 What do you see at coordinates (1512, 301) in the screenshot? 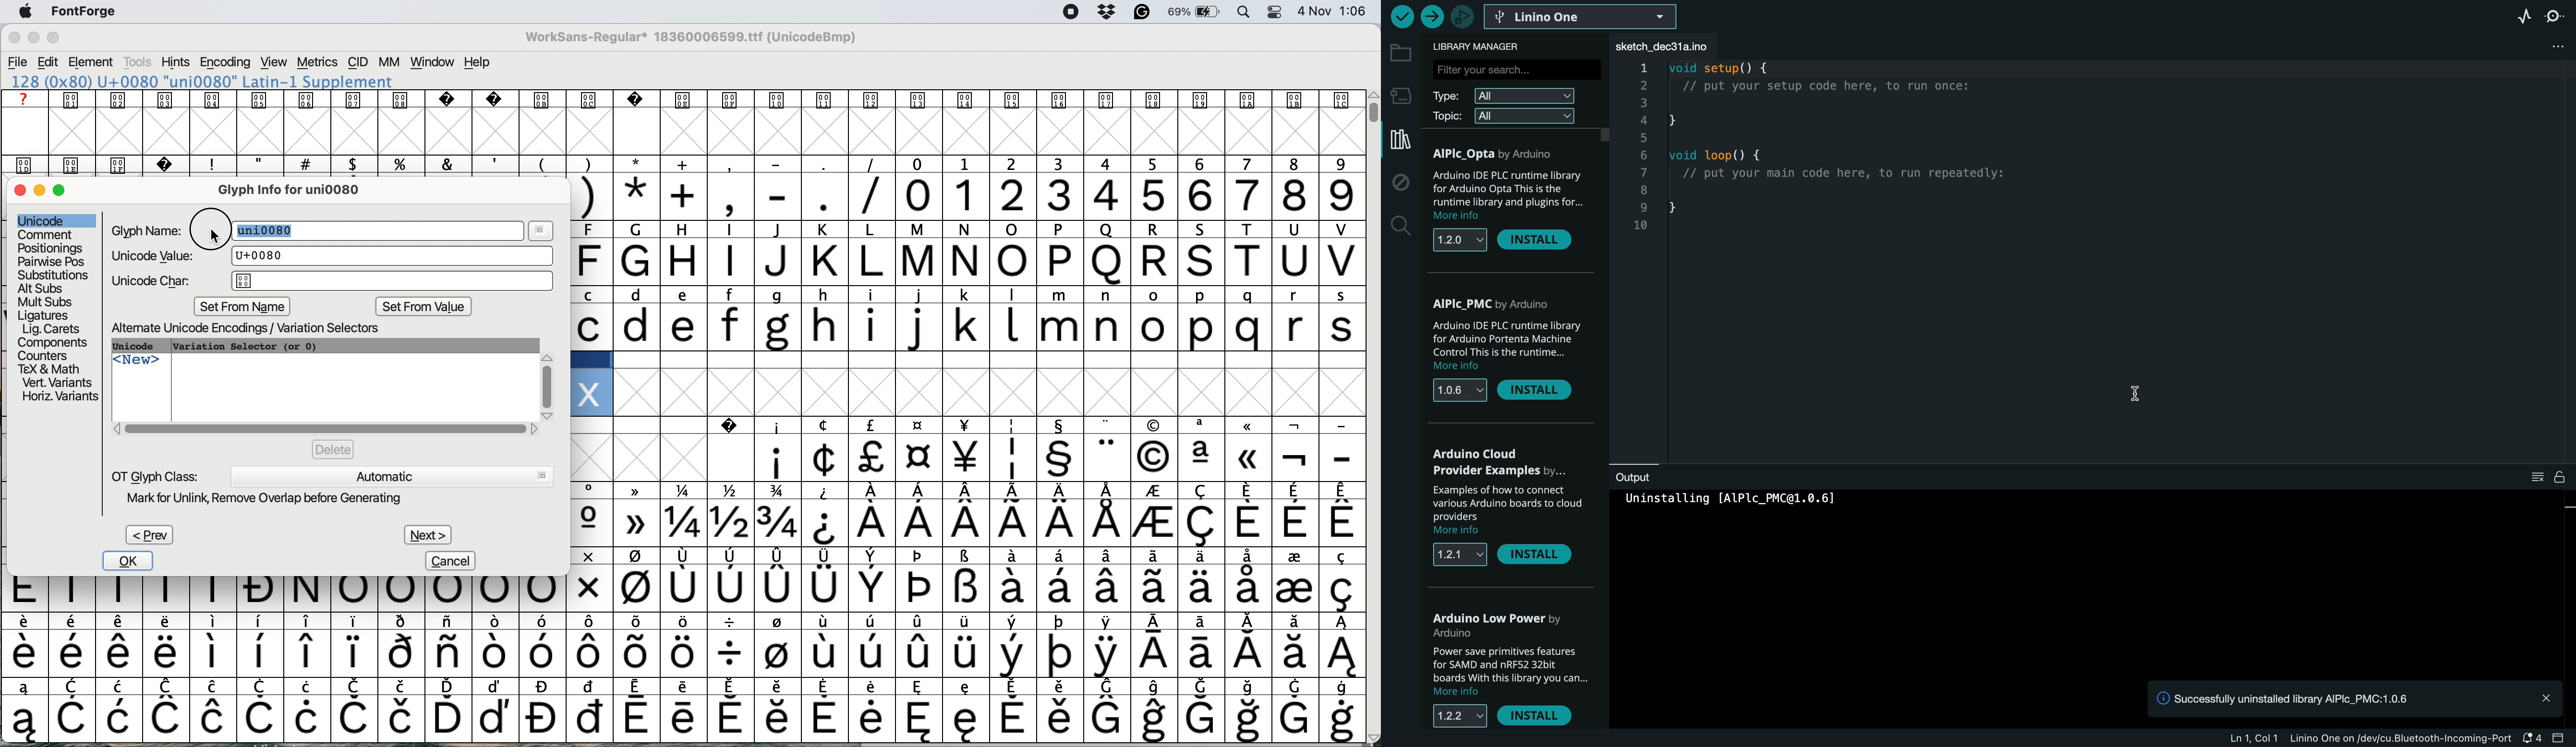
I see `PMC` at bounding box center [1512, 301].